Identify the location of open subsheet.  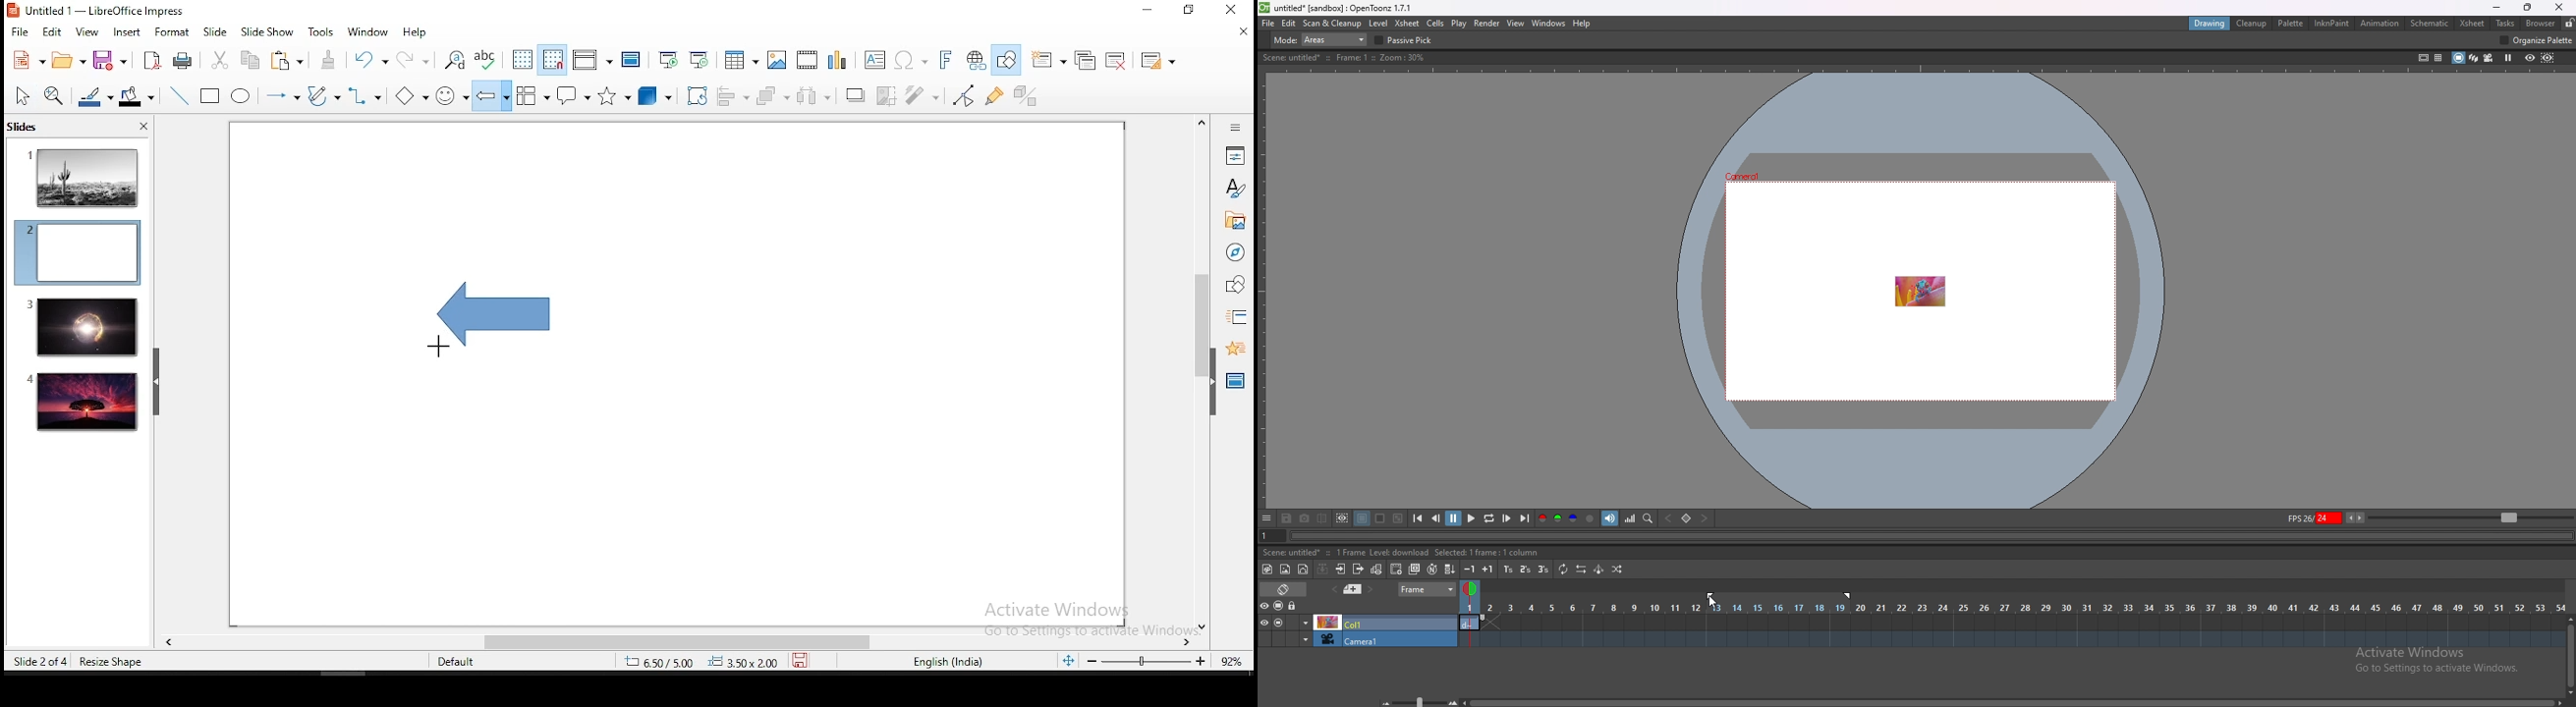
(1341, 569).